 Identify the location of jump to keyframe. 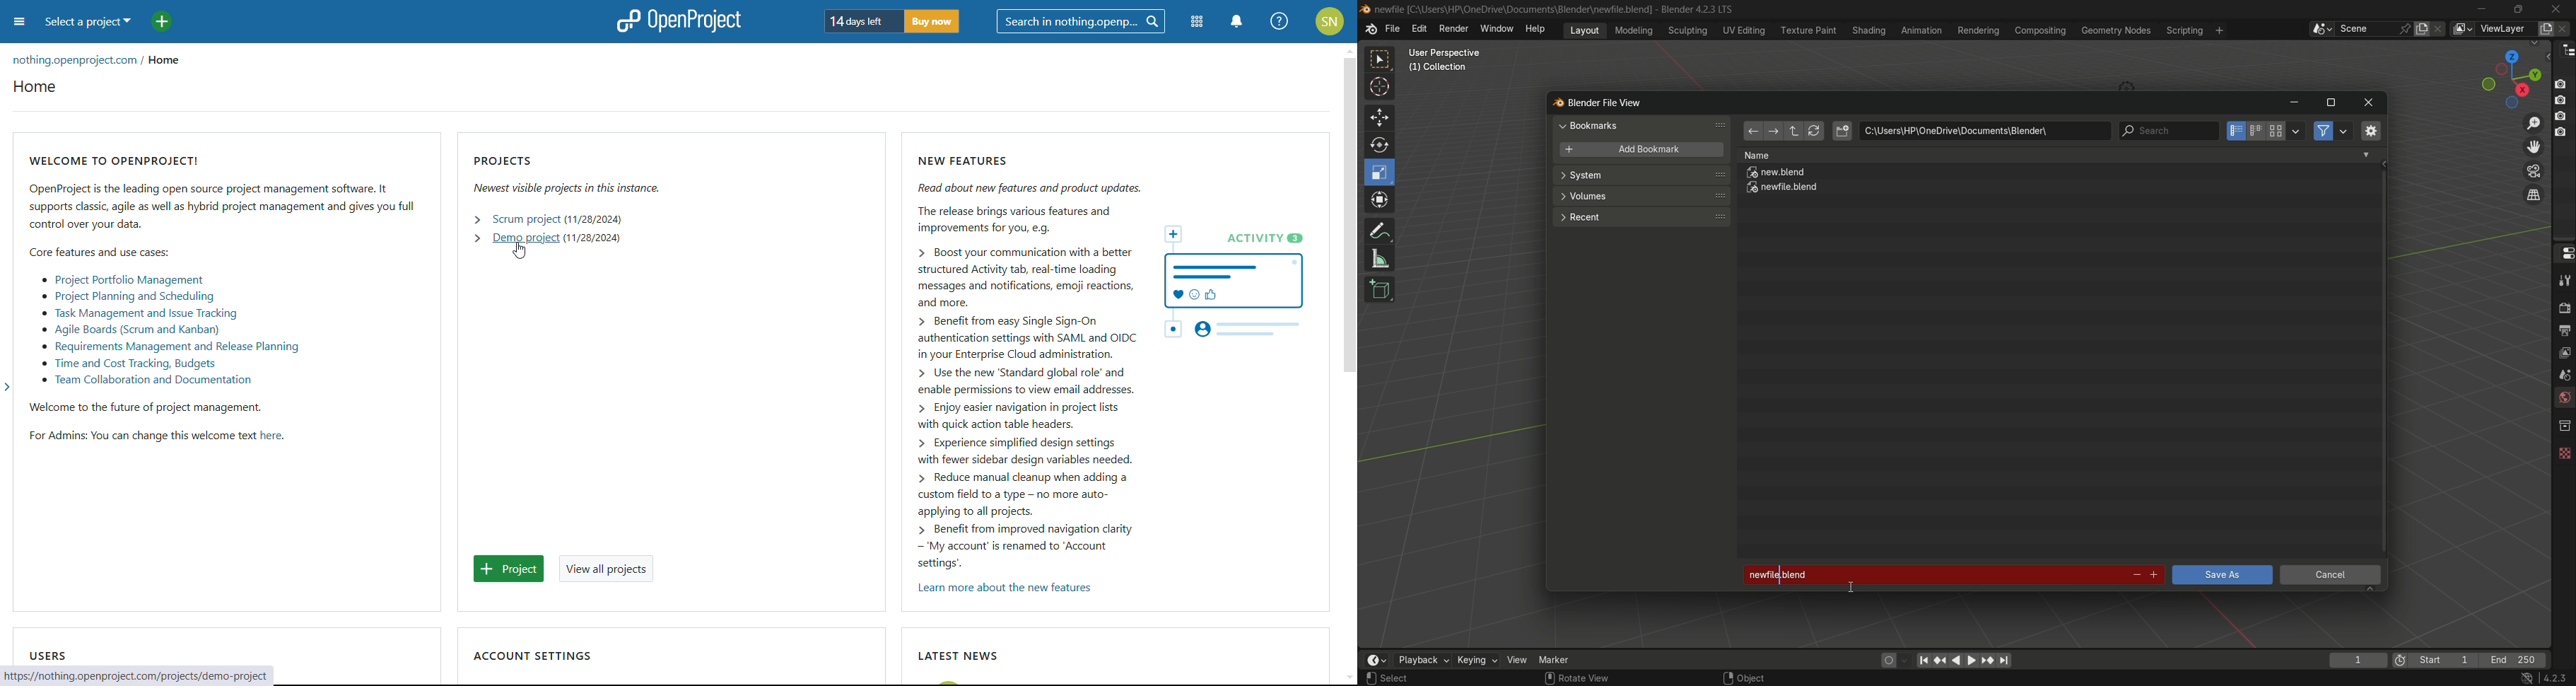
(1988, 659).